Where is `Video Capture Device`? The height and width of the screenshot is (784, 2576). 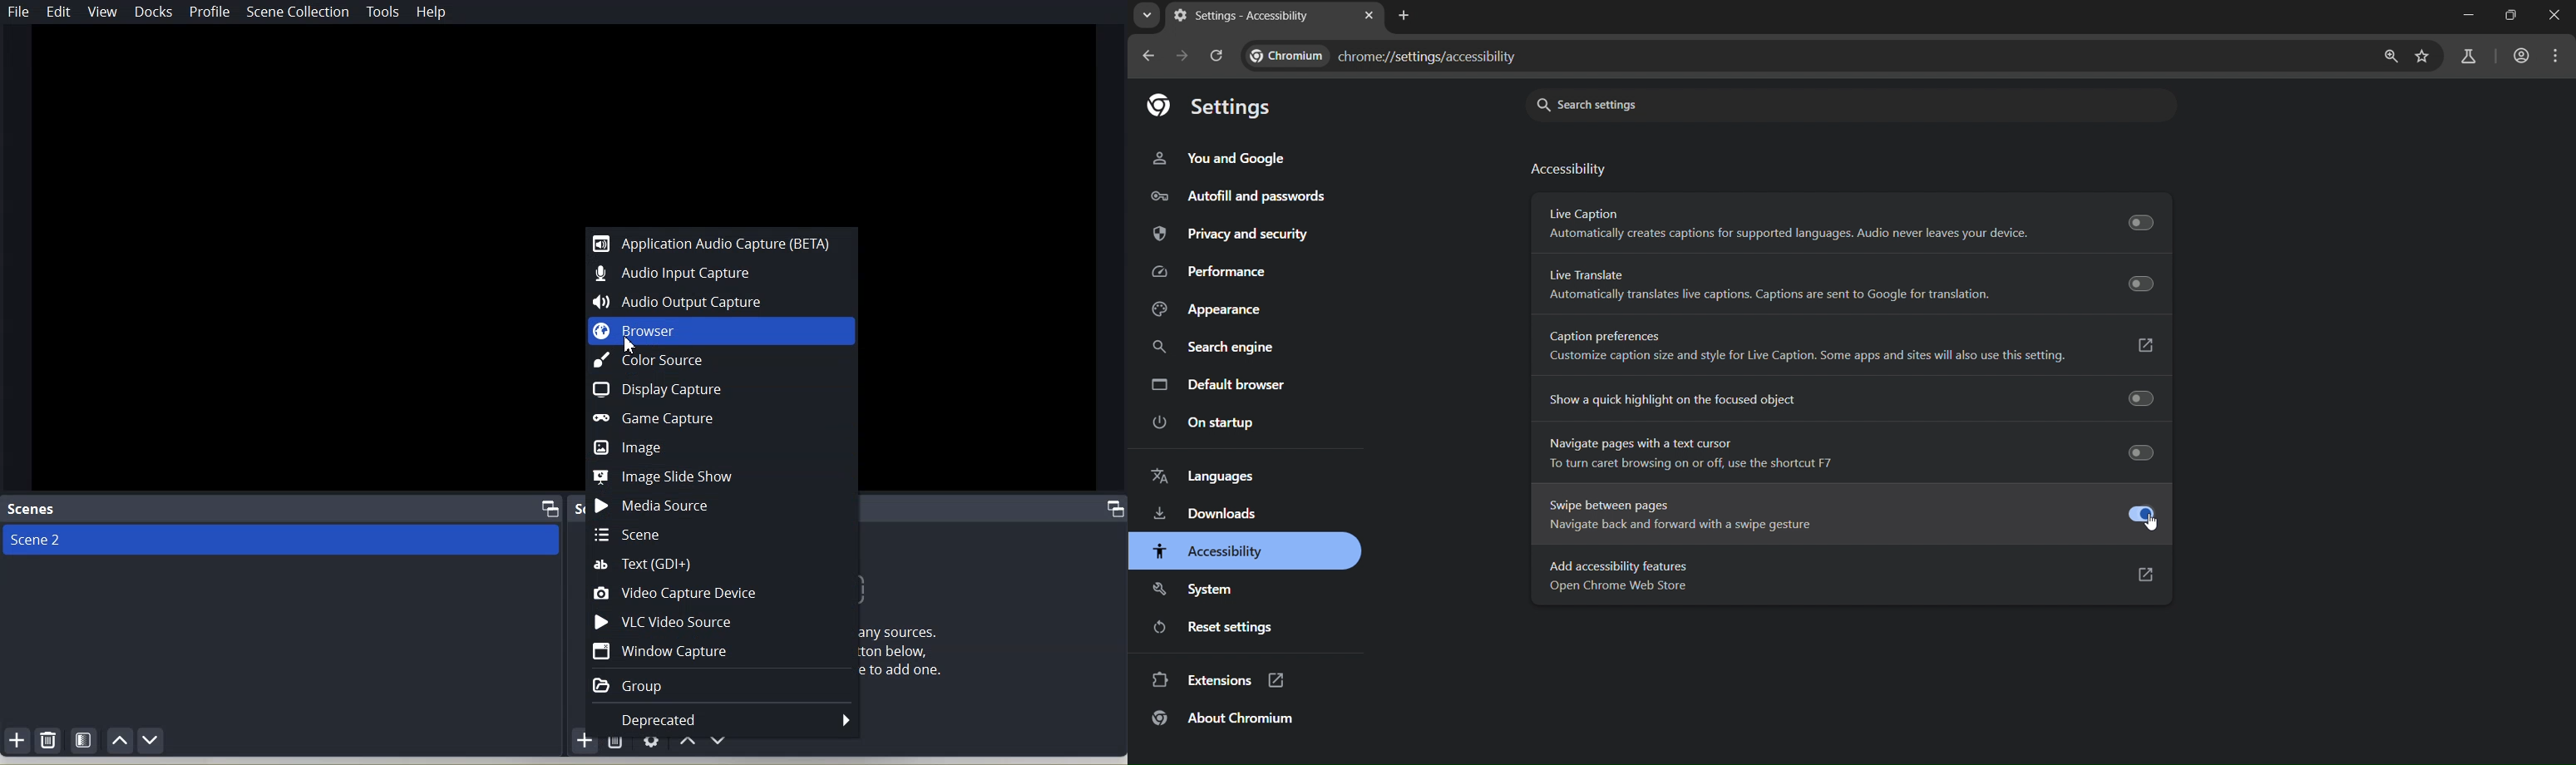
Video Capture Device is located at coordinates (723, 592).